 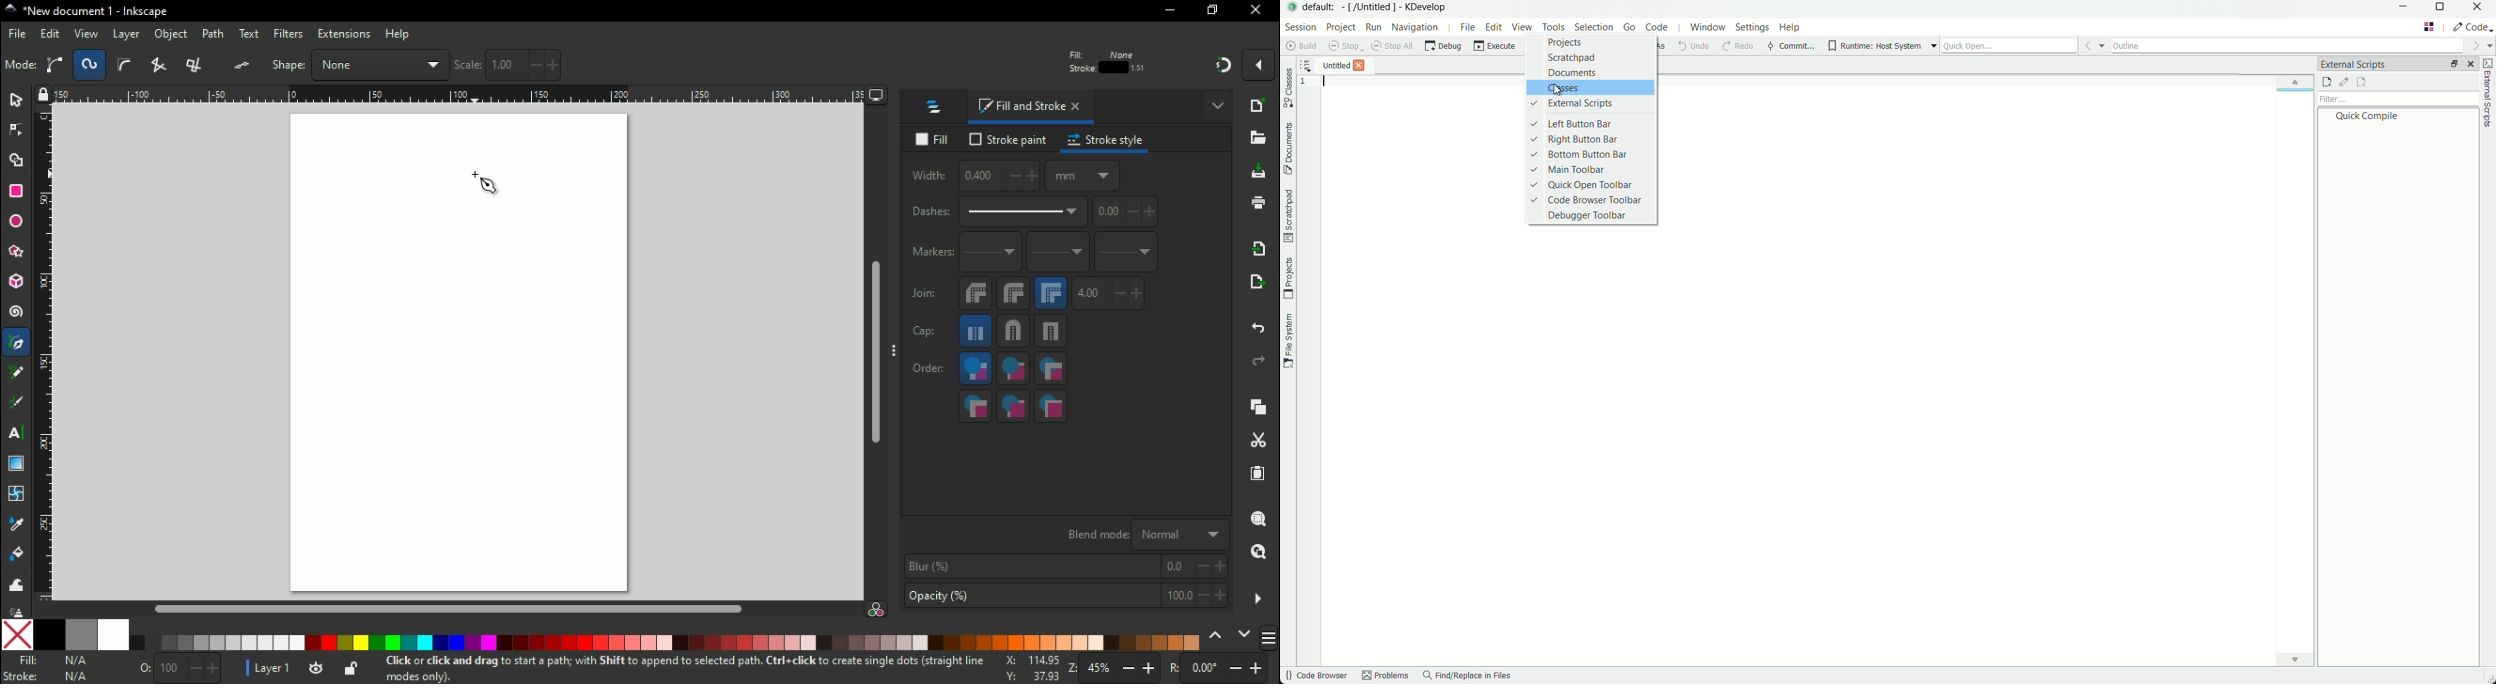 What do you see at coordinates (1293, 8) in the screenshot?
I see `app icon` at bounding box center [1293, 8].